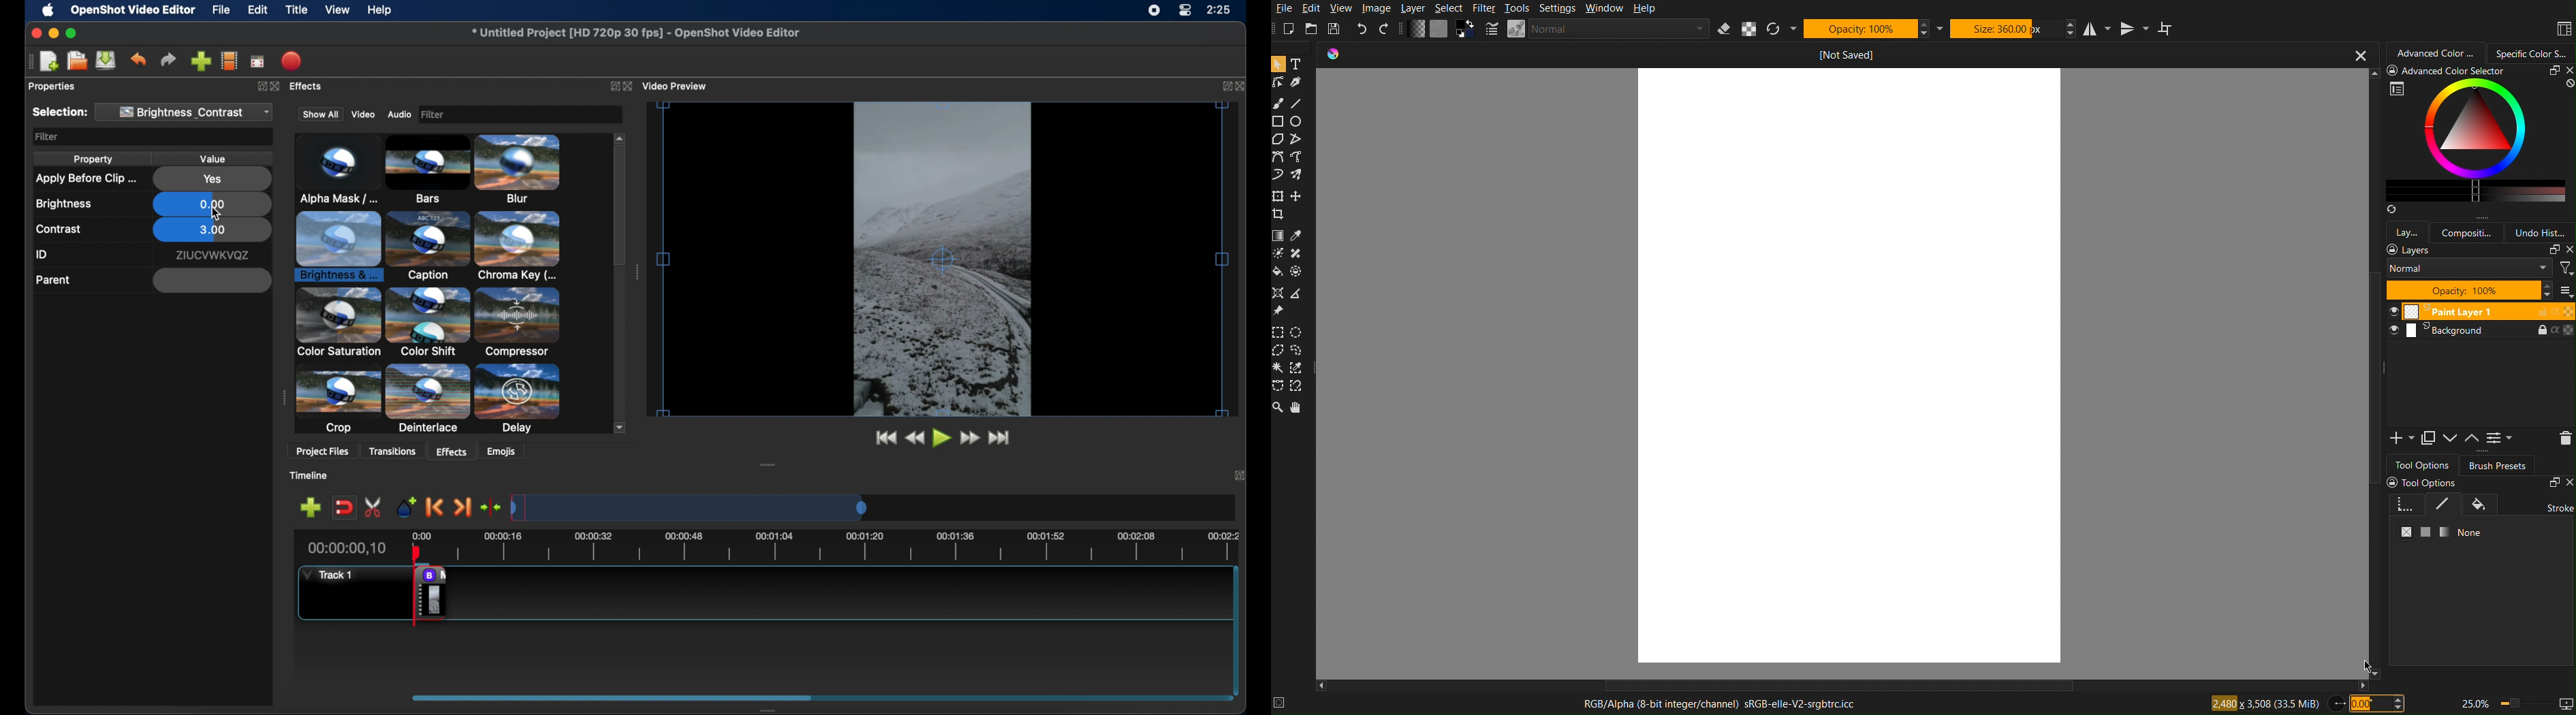 This screenshot has width=2576, height=728. What do you see at coordinates (522, 171) in the screenshot?
I see `brightness and contrast highlighted` at bounding box center [522, 171].